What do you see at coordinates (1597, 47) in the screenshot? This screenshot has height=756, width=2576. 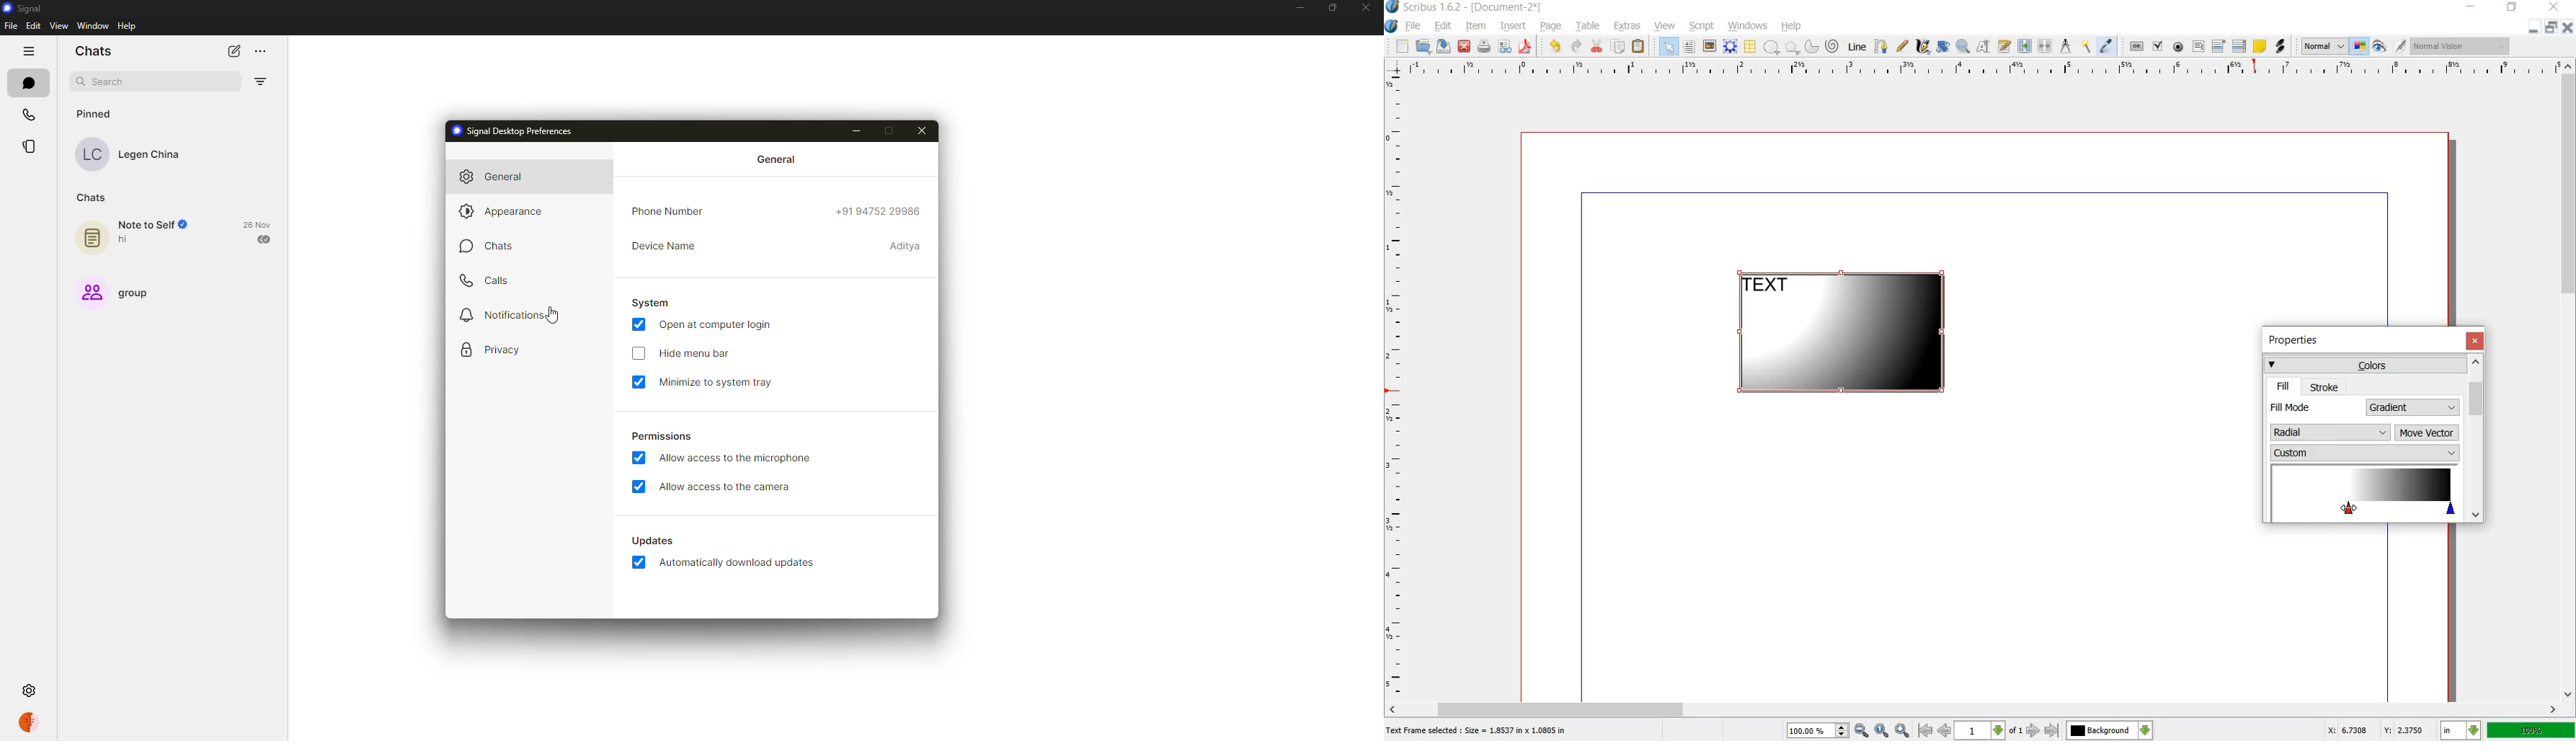 I see `cut` at bounding box center [1597, 47].